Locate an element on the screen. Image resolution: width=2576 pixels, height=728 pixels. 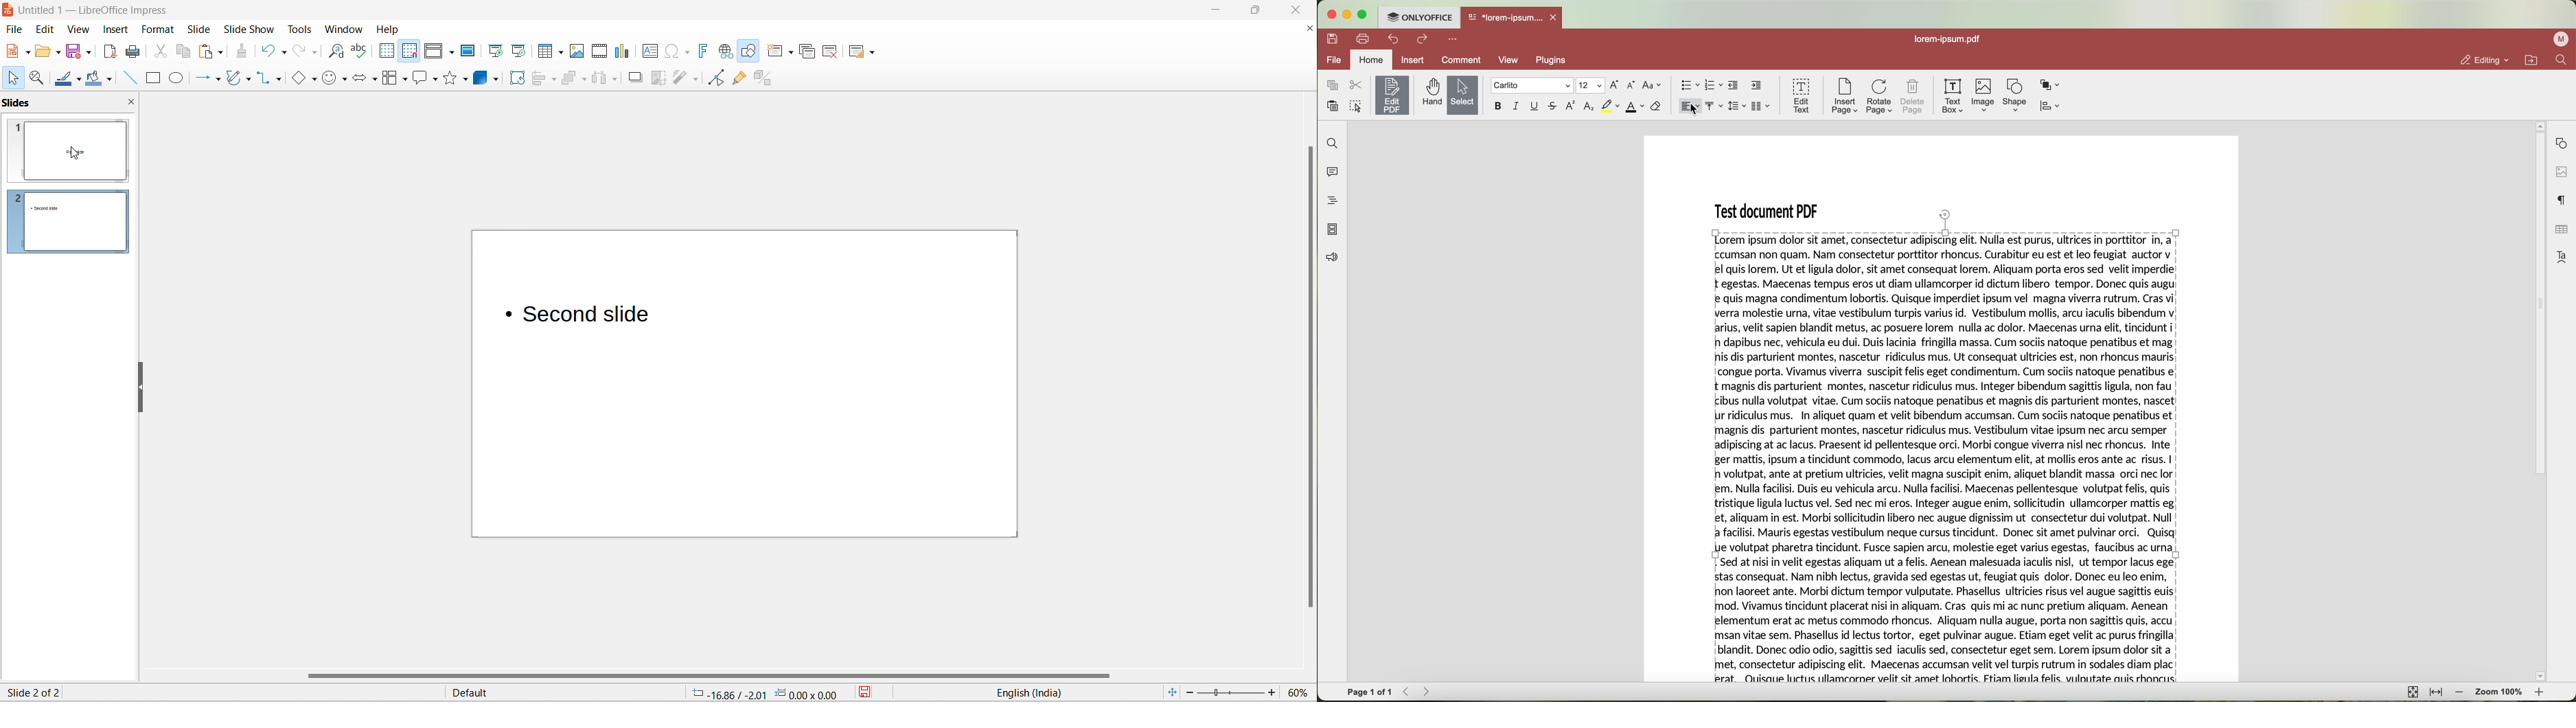
insert is located at coordinates (1412, 61).